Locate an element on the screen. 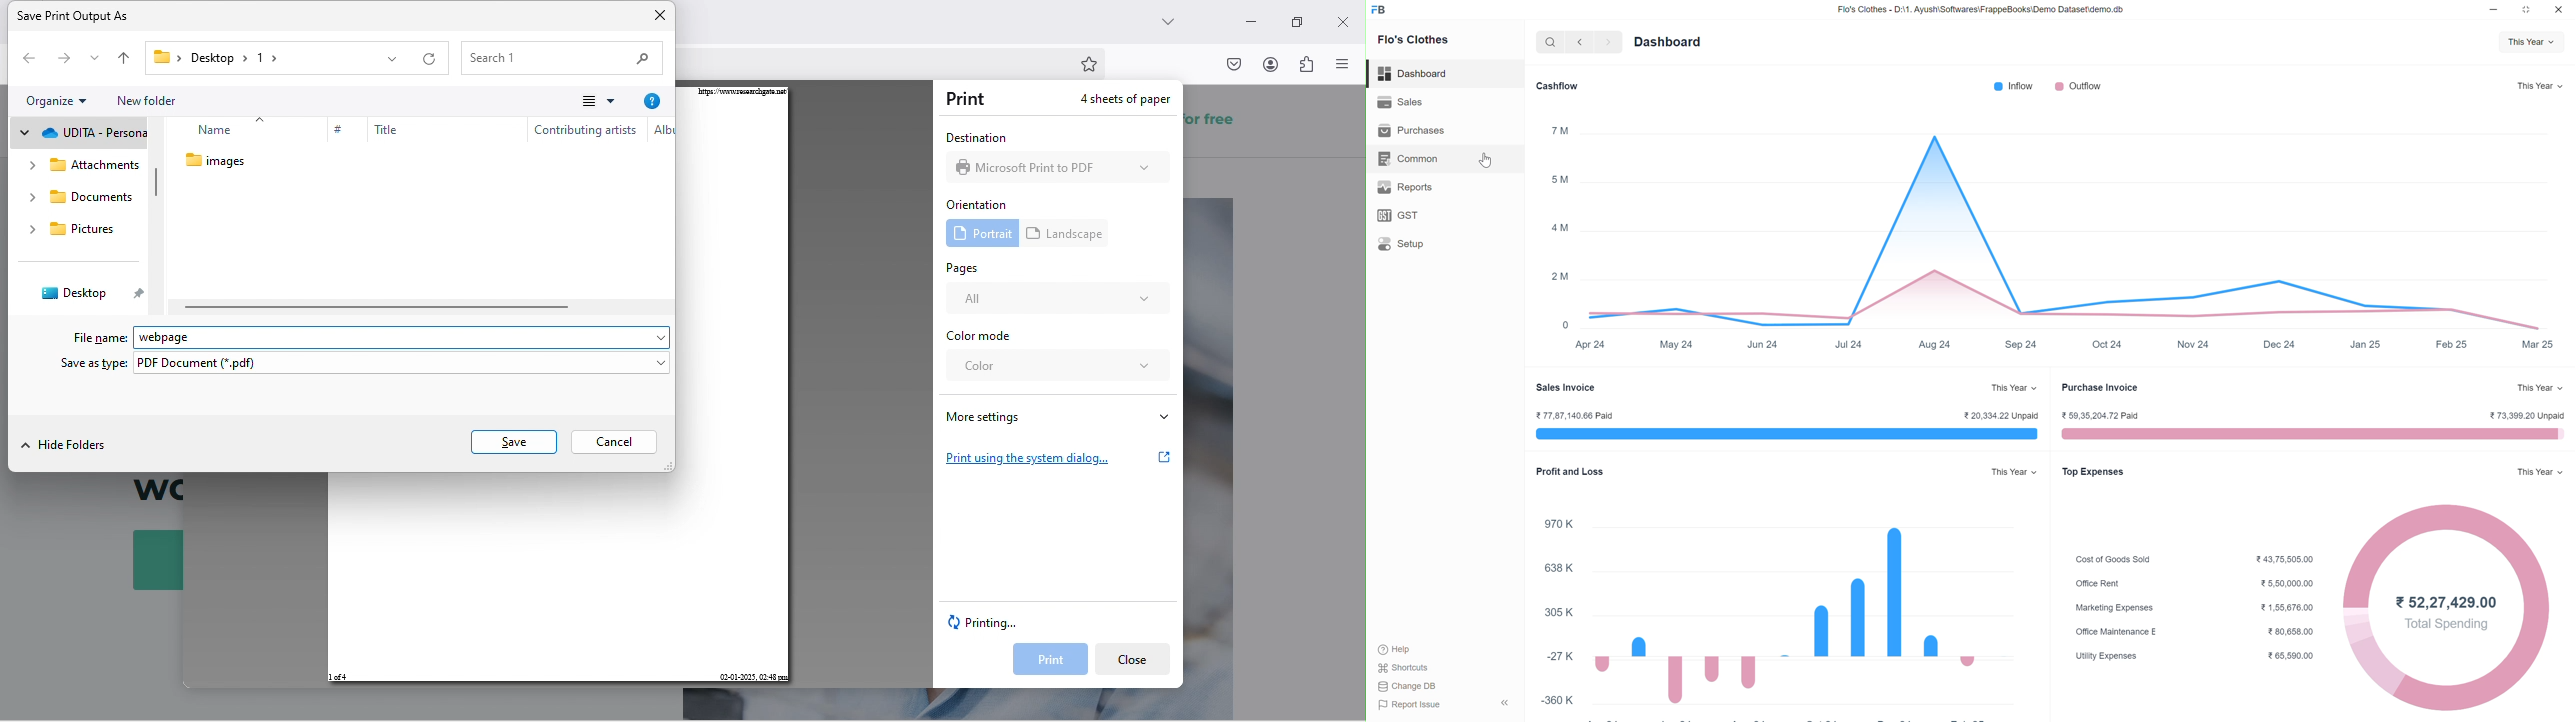 The image size is (2576, 728). new folder is located at coordinates (150, 96).